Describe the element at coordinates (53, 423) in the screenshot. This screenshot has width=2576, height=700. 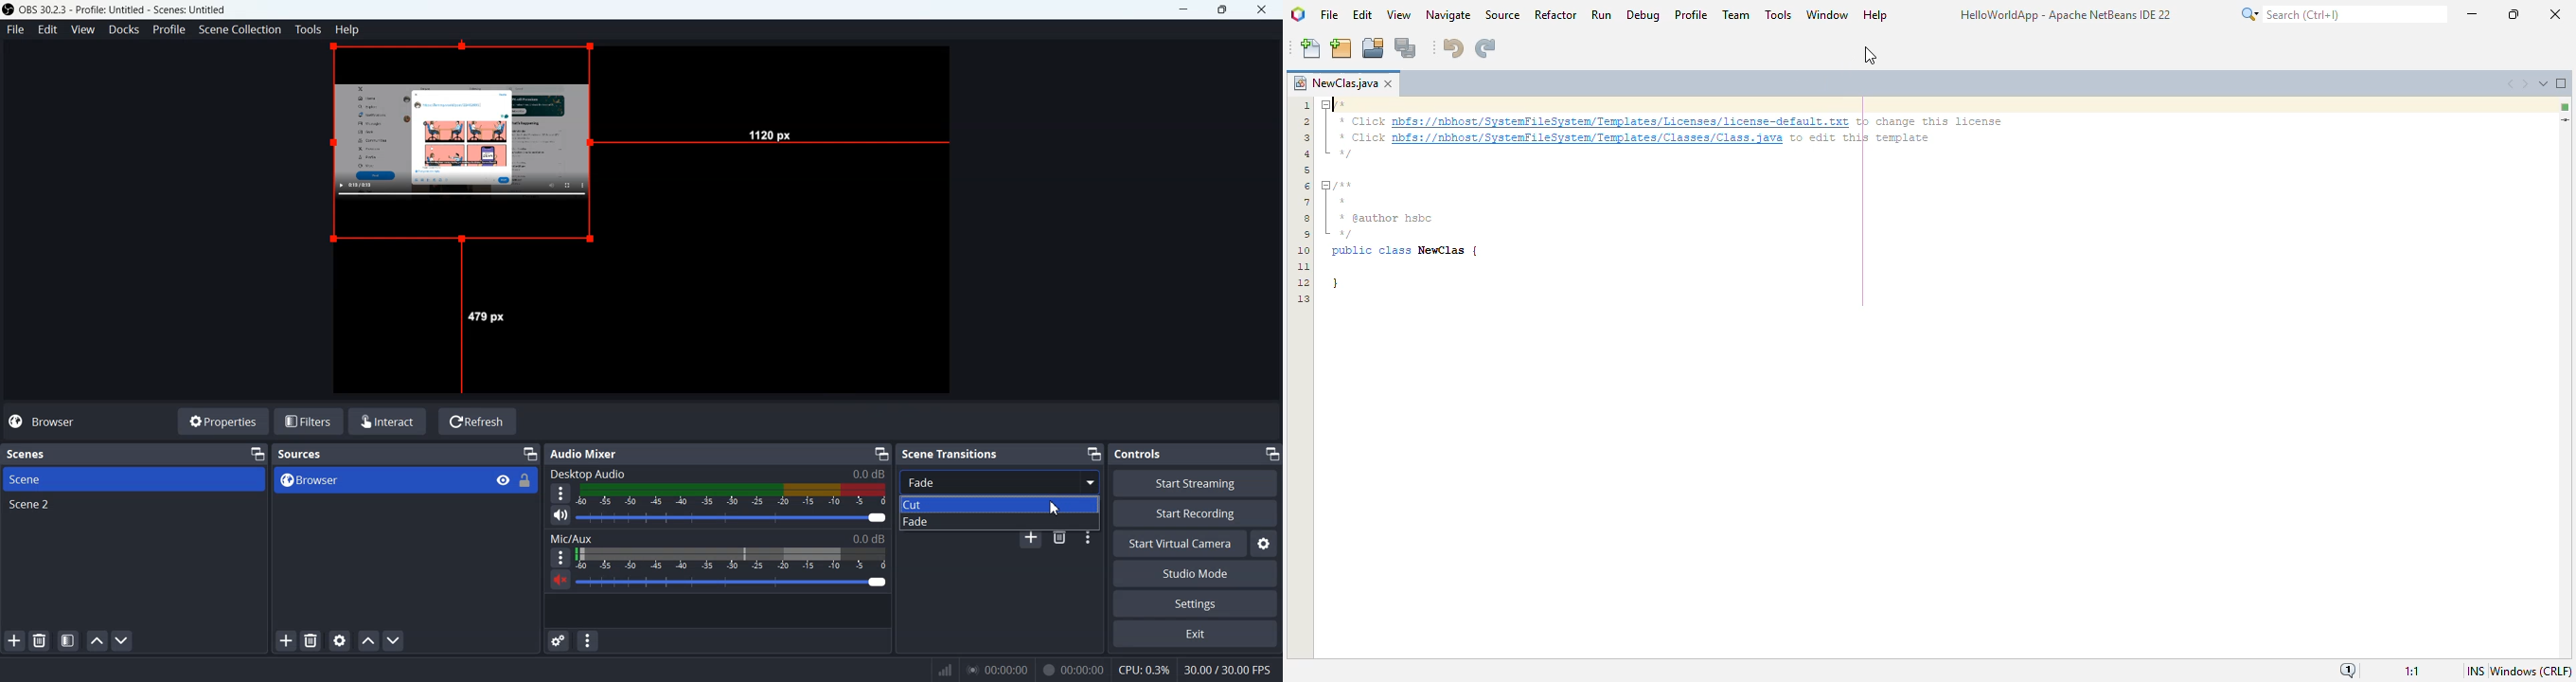
I see `Browser` at that location.